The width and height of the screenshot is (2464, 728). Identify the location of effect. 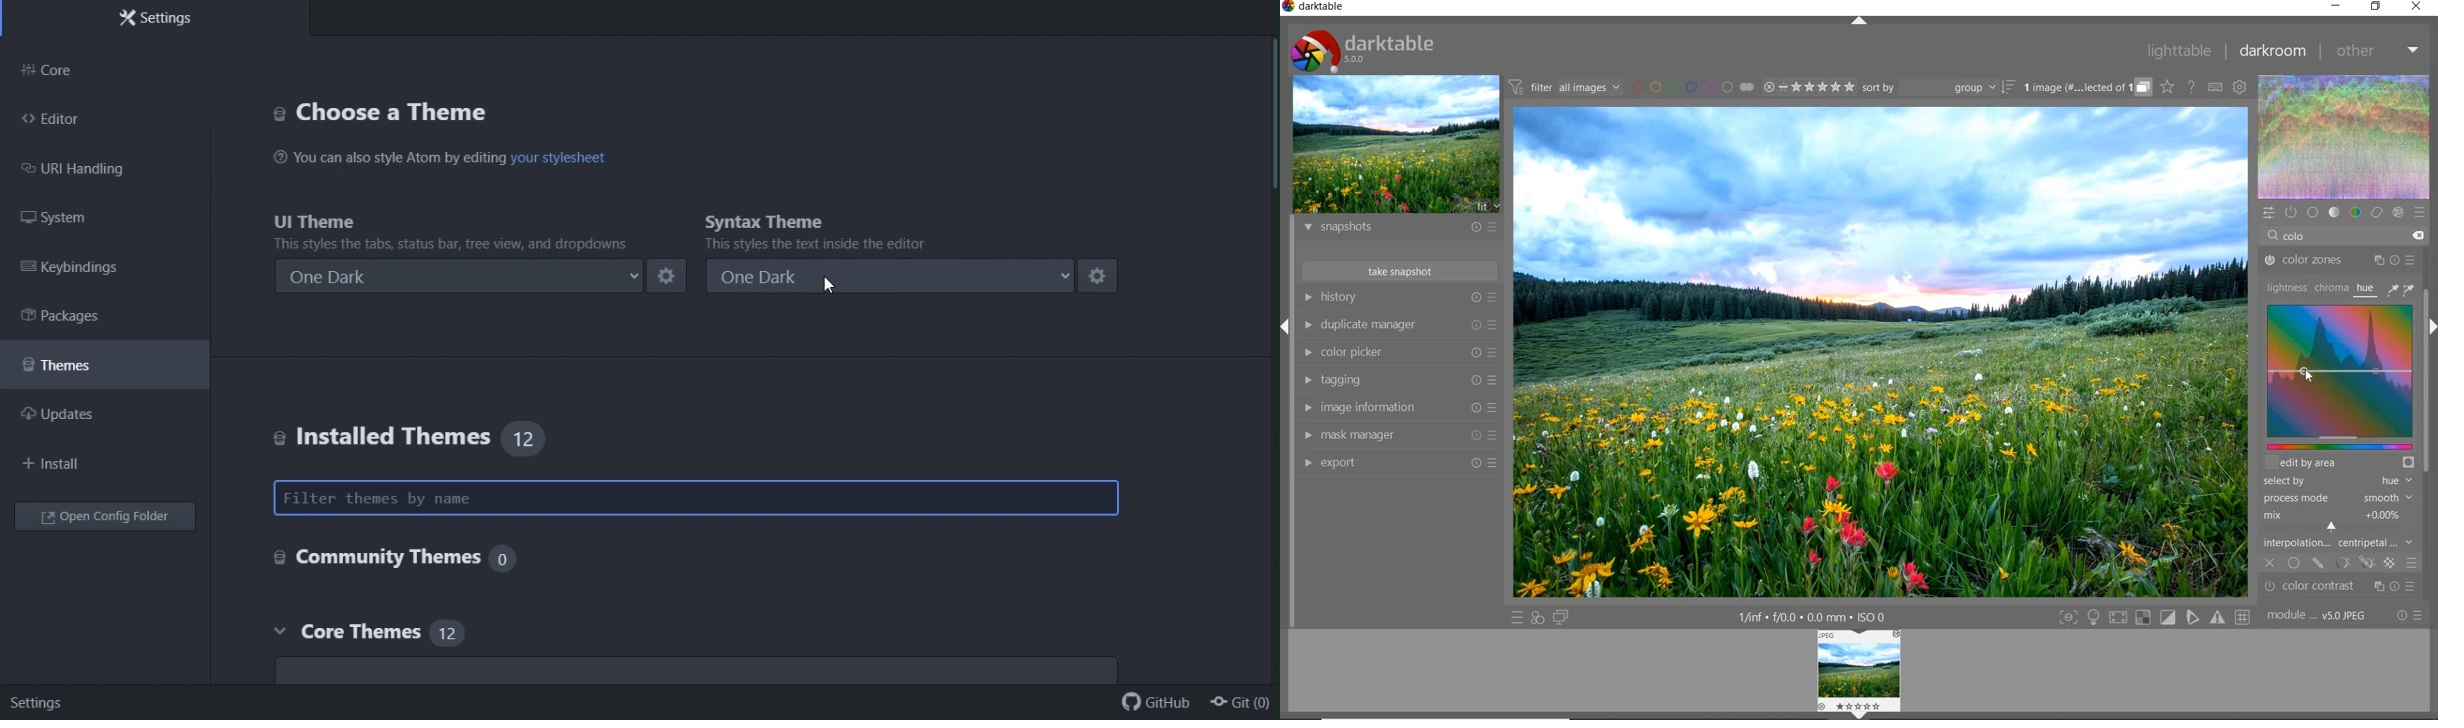
(2398, 213).